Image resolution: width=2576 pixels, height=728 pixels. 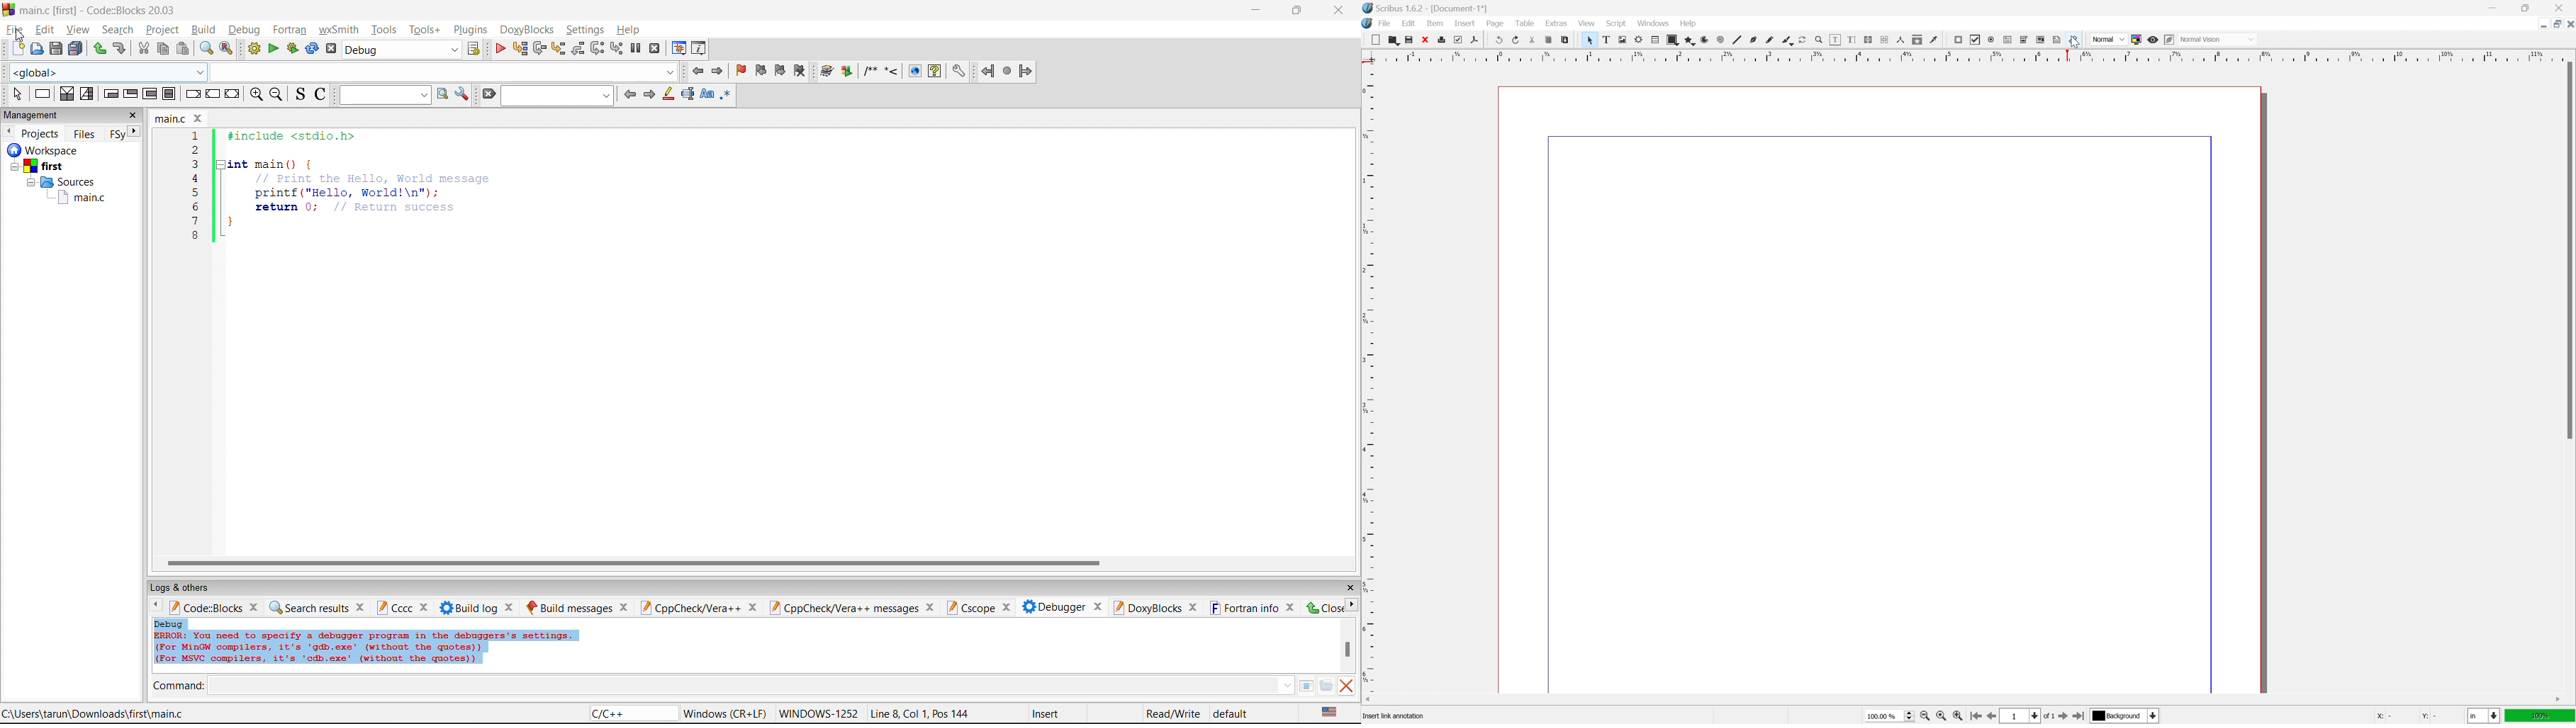 I want to click on read/write, so click(x=1172, y=713).